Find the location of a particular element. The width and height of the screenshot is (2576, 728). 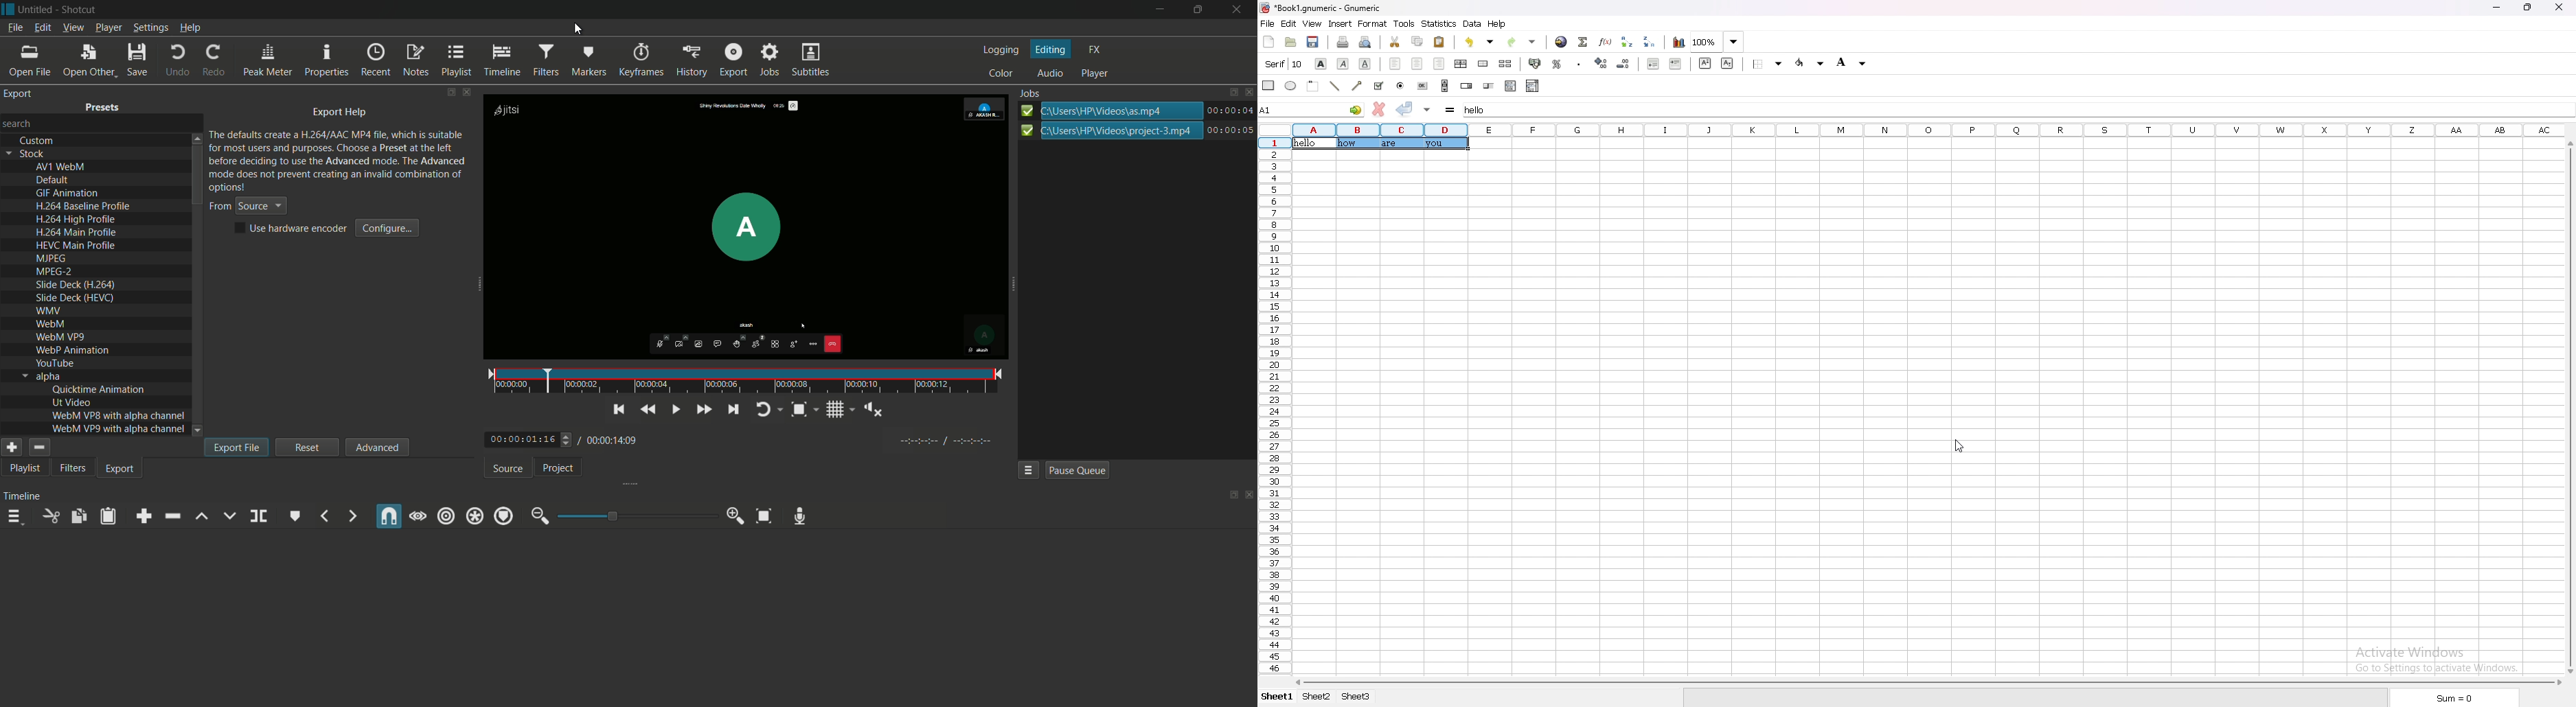

next marker is located at coordinates (351, 516).